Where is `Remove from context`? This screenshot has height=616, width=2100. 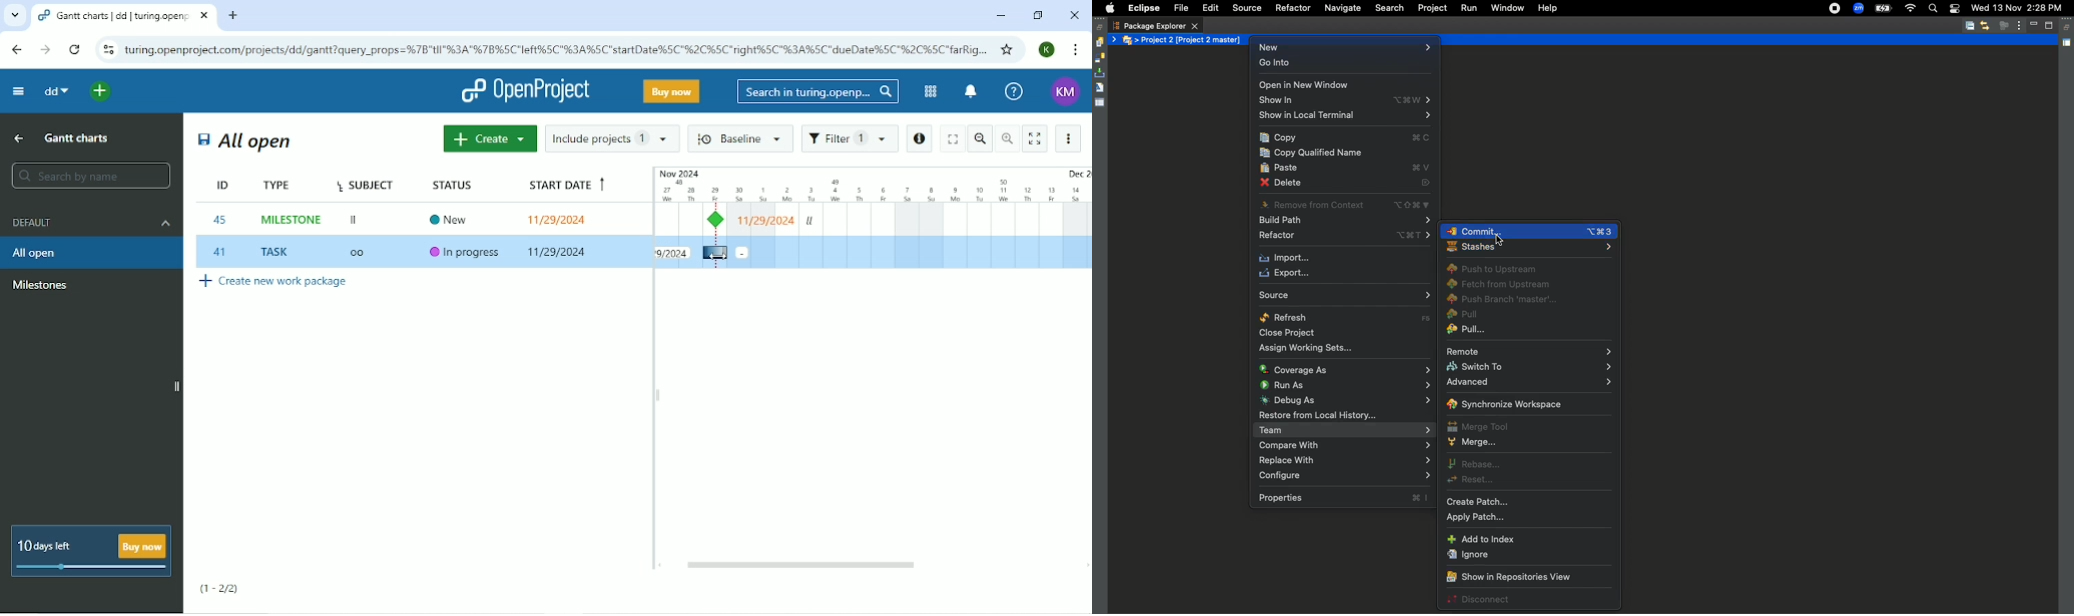 Remove from context is located at coordinates (1349, 205).